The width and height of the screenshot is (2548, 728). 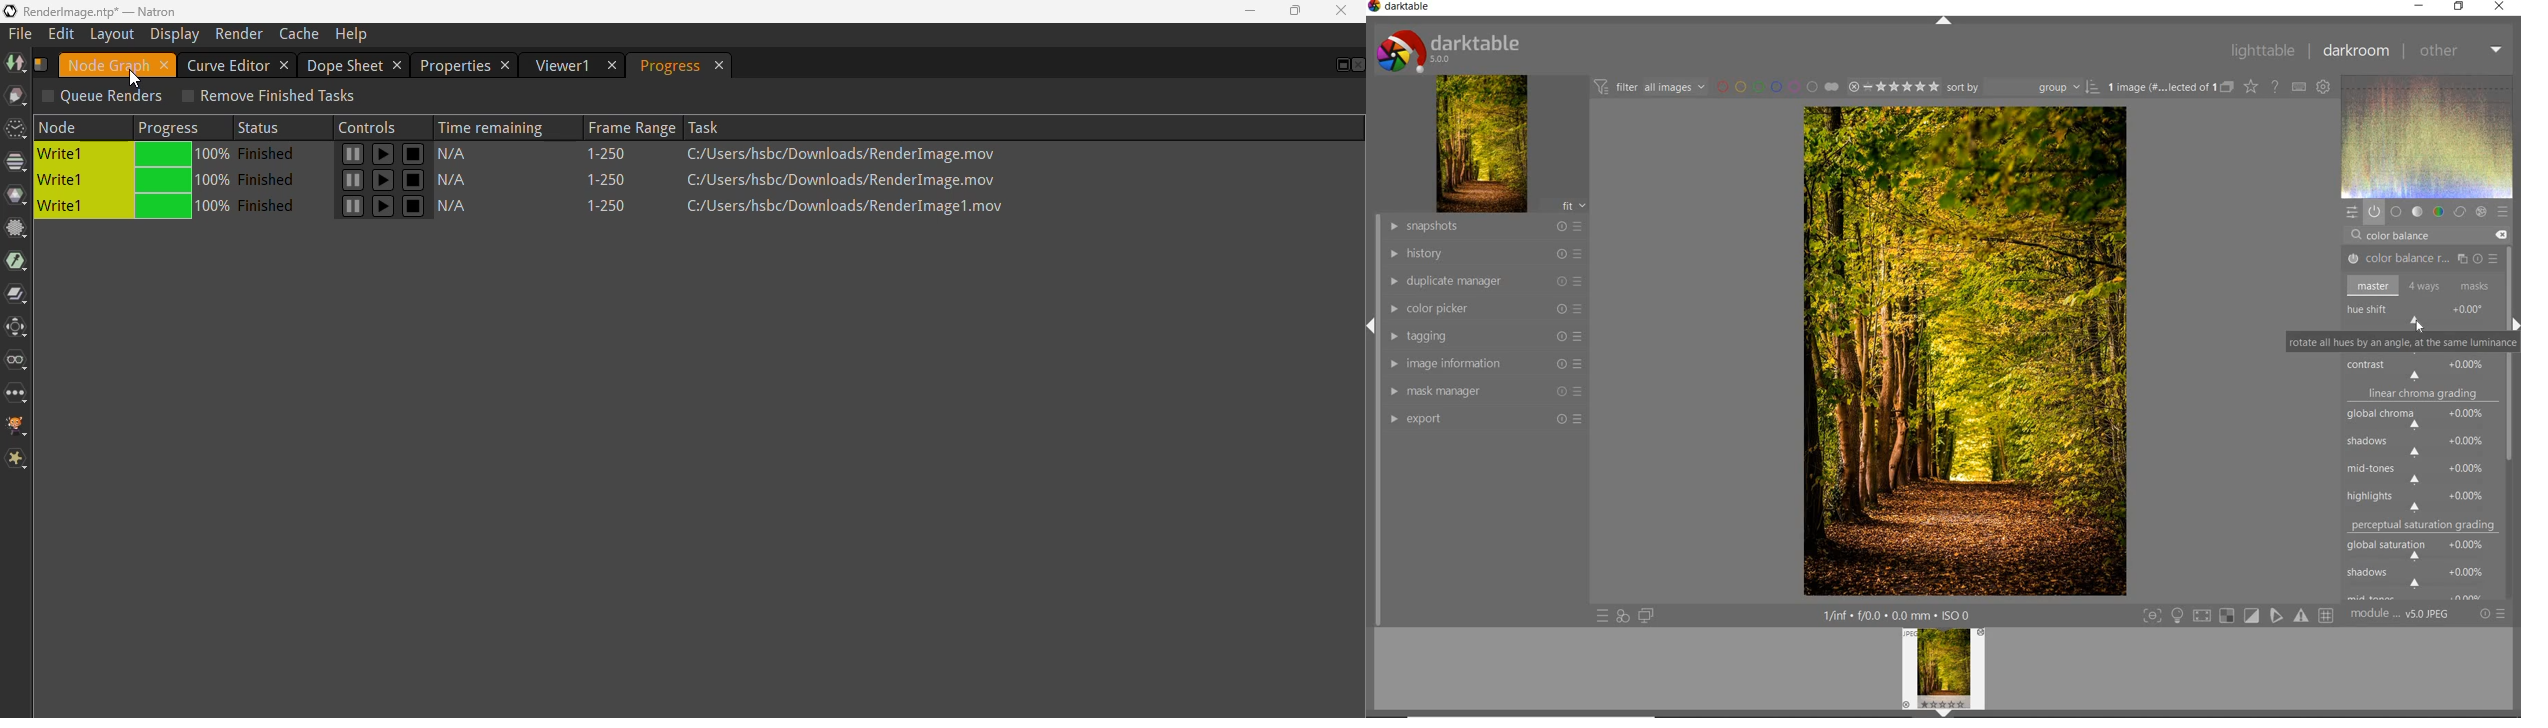 What do you see at coordinates (2510, 273) in the screenshot?
I see `scrollbar` at bounding box center [2510, 273].